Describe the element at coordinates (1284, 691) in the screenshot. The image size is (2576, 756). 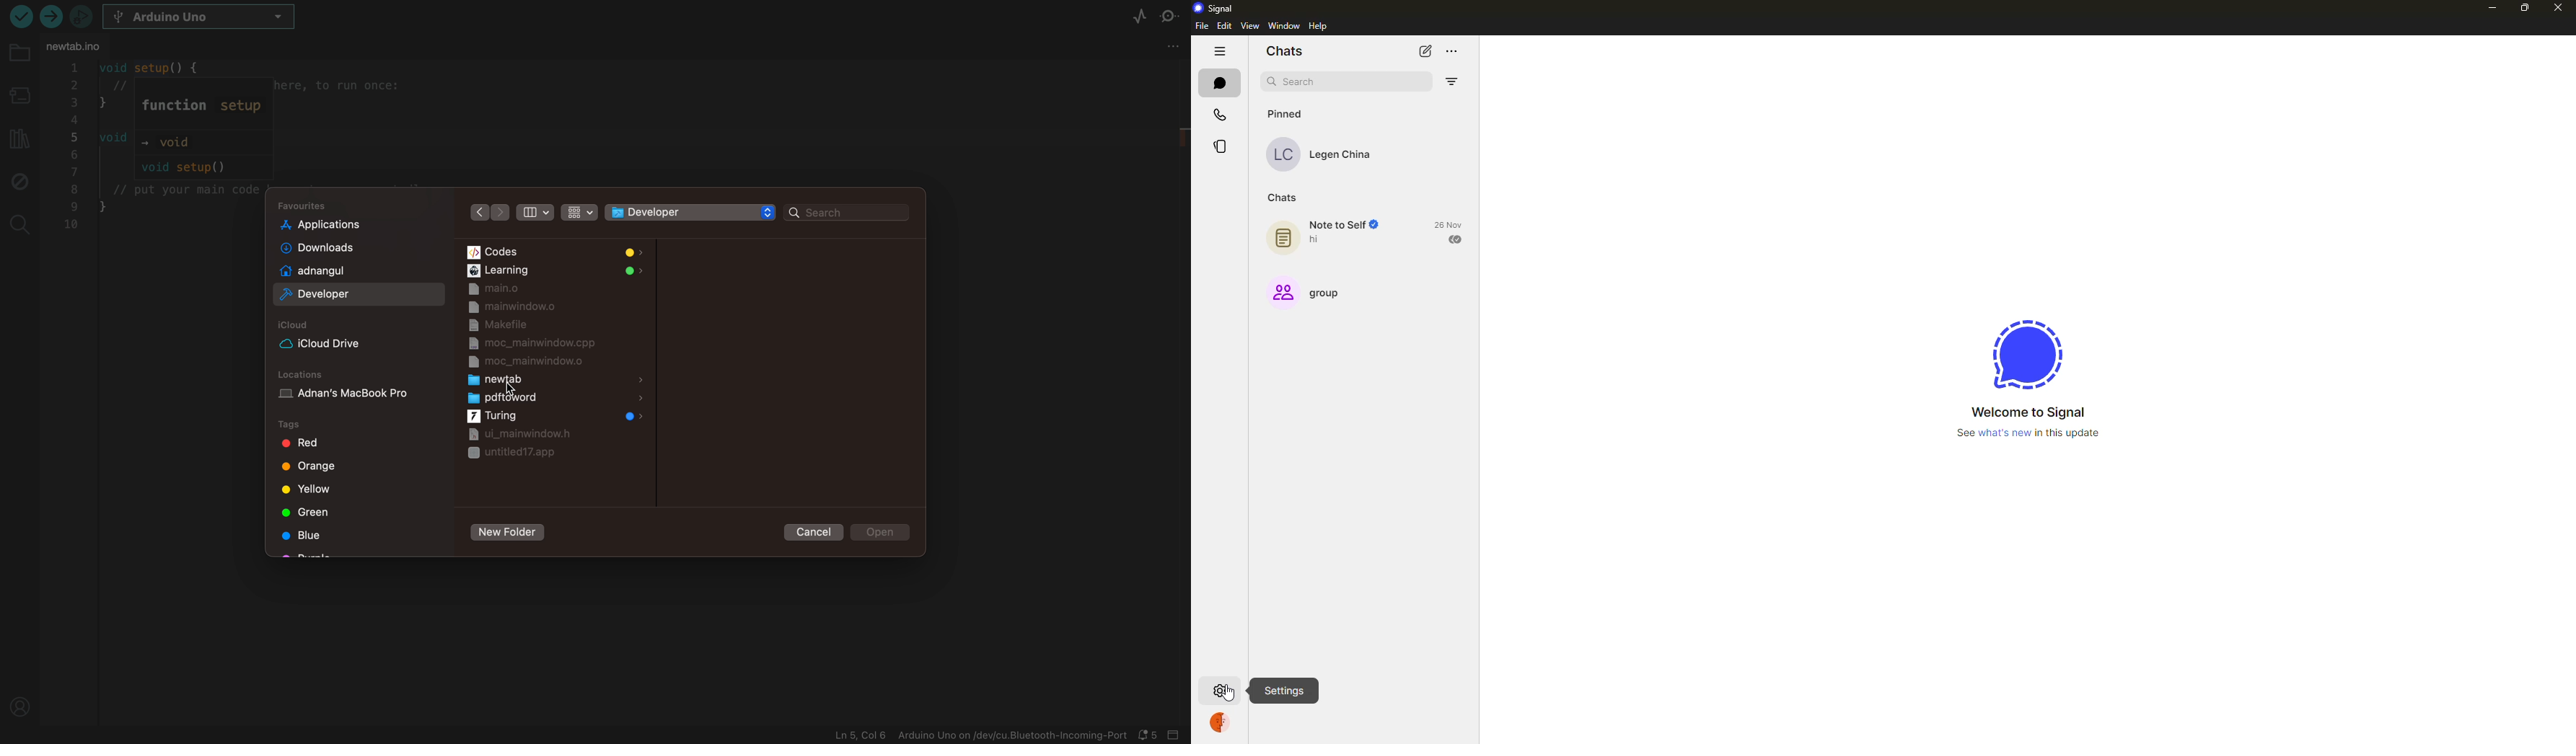
I see `settings` at that location.